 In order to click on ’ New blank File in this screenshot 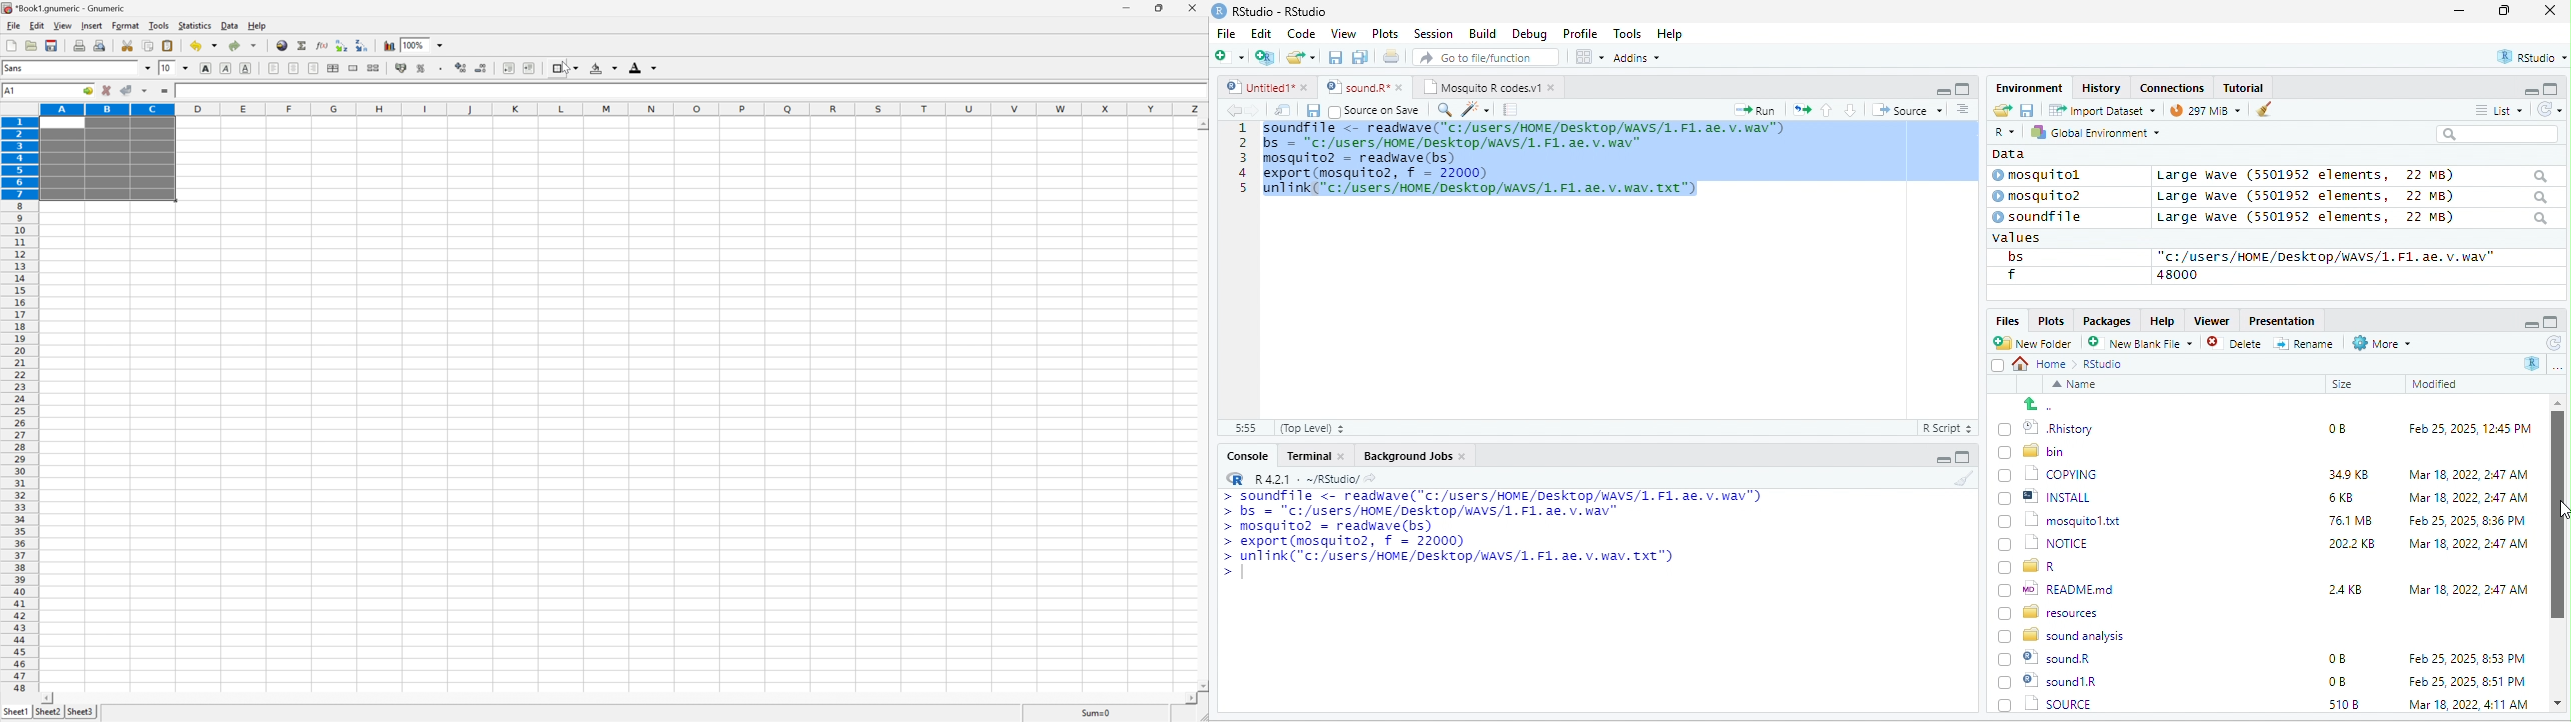, I will do `click(2146, 346)`.